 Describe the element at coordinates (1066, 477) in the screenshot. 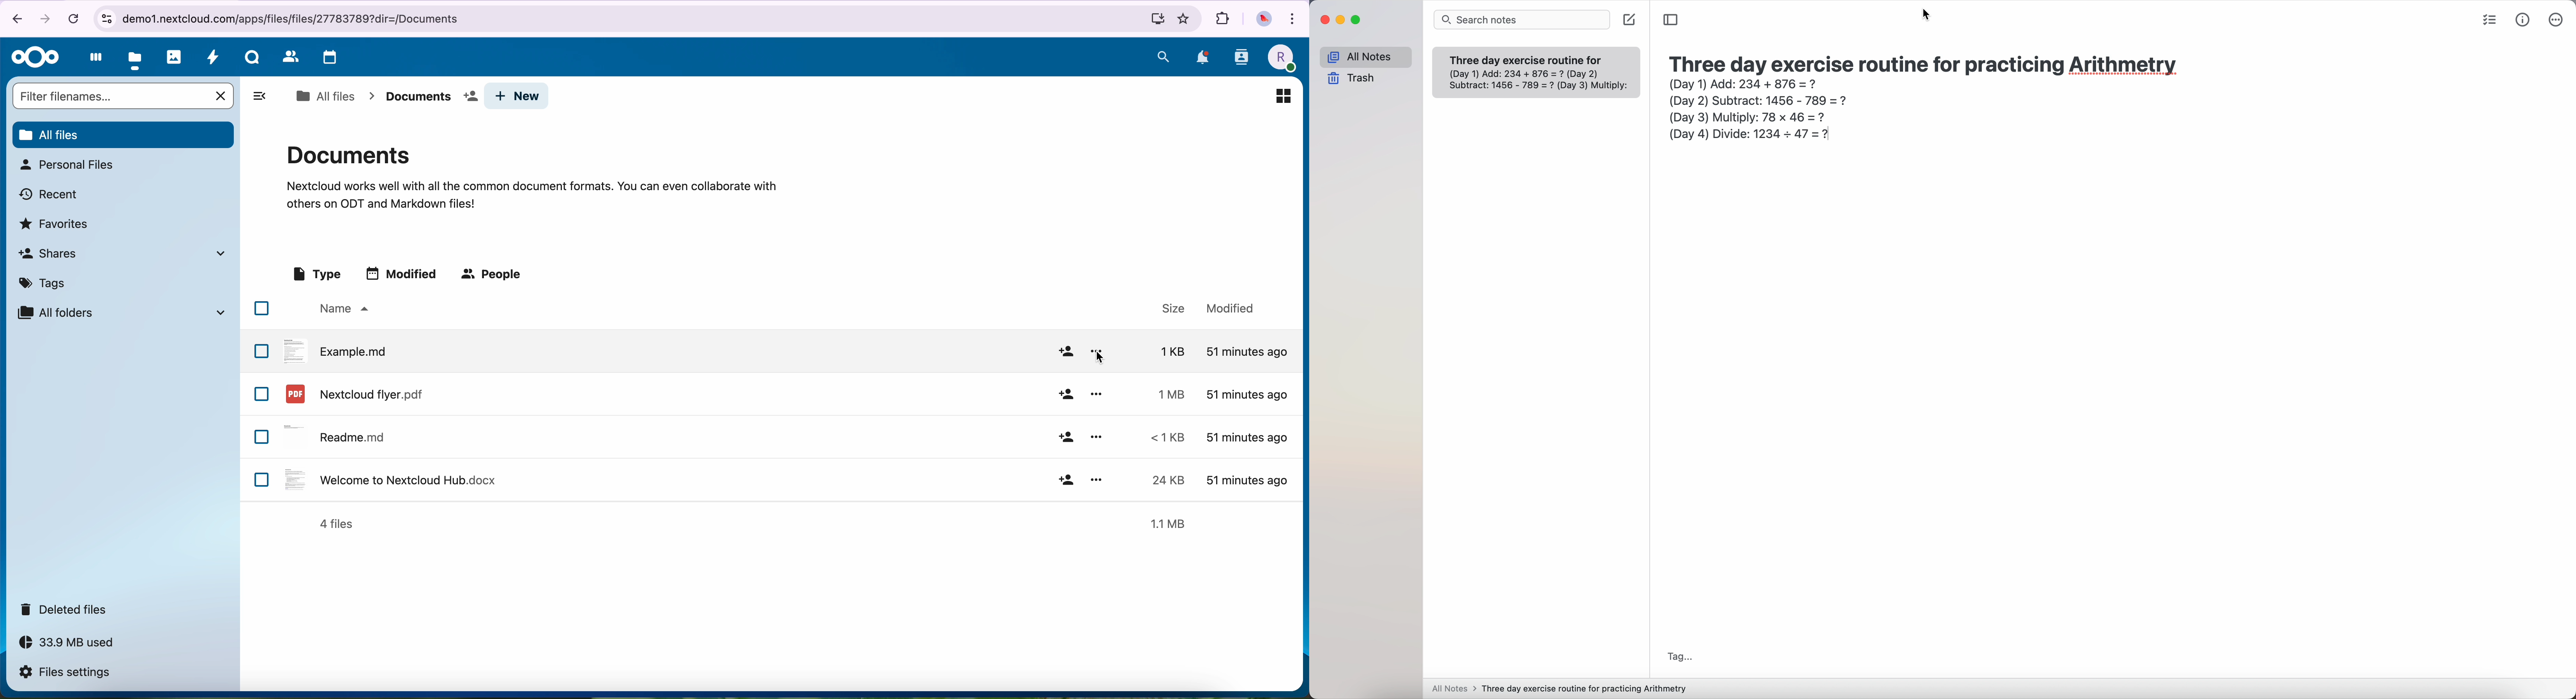

I see `add` at that location.